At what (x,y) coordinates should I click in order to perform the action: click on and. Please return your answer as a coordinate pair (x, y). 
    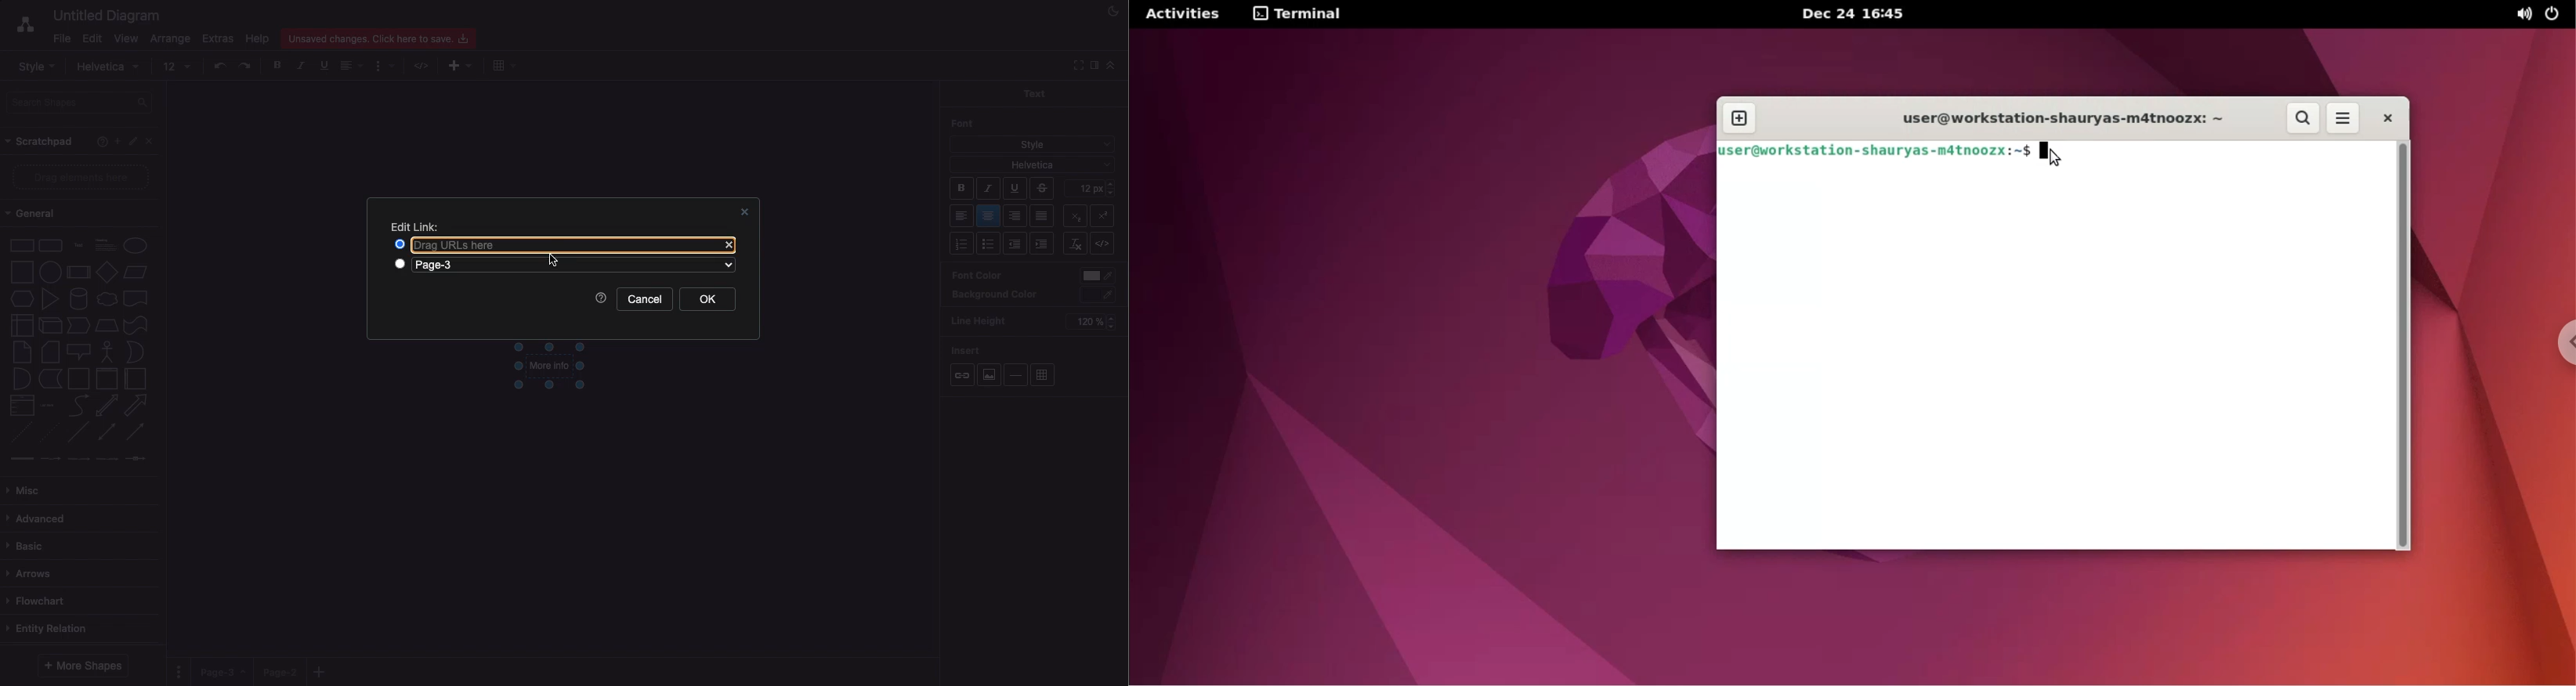
    Looking at the image, I should click on (23, 379).